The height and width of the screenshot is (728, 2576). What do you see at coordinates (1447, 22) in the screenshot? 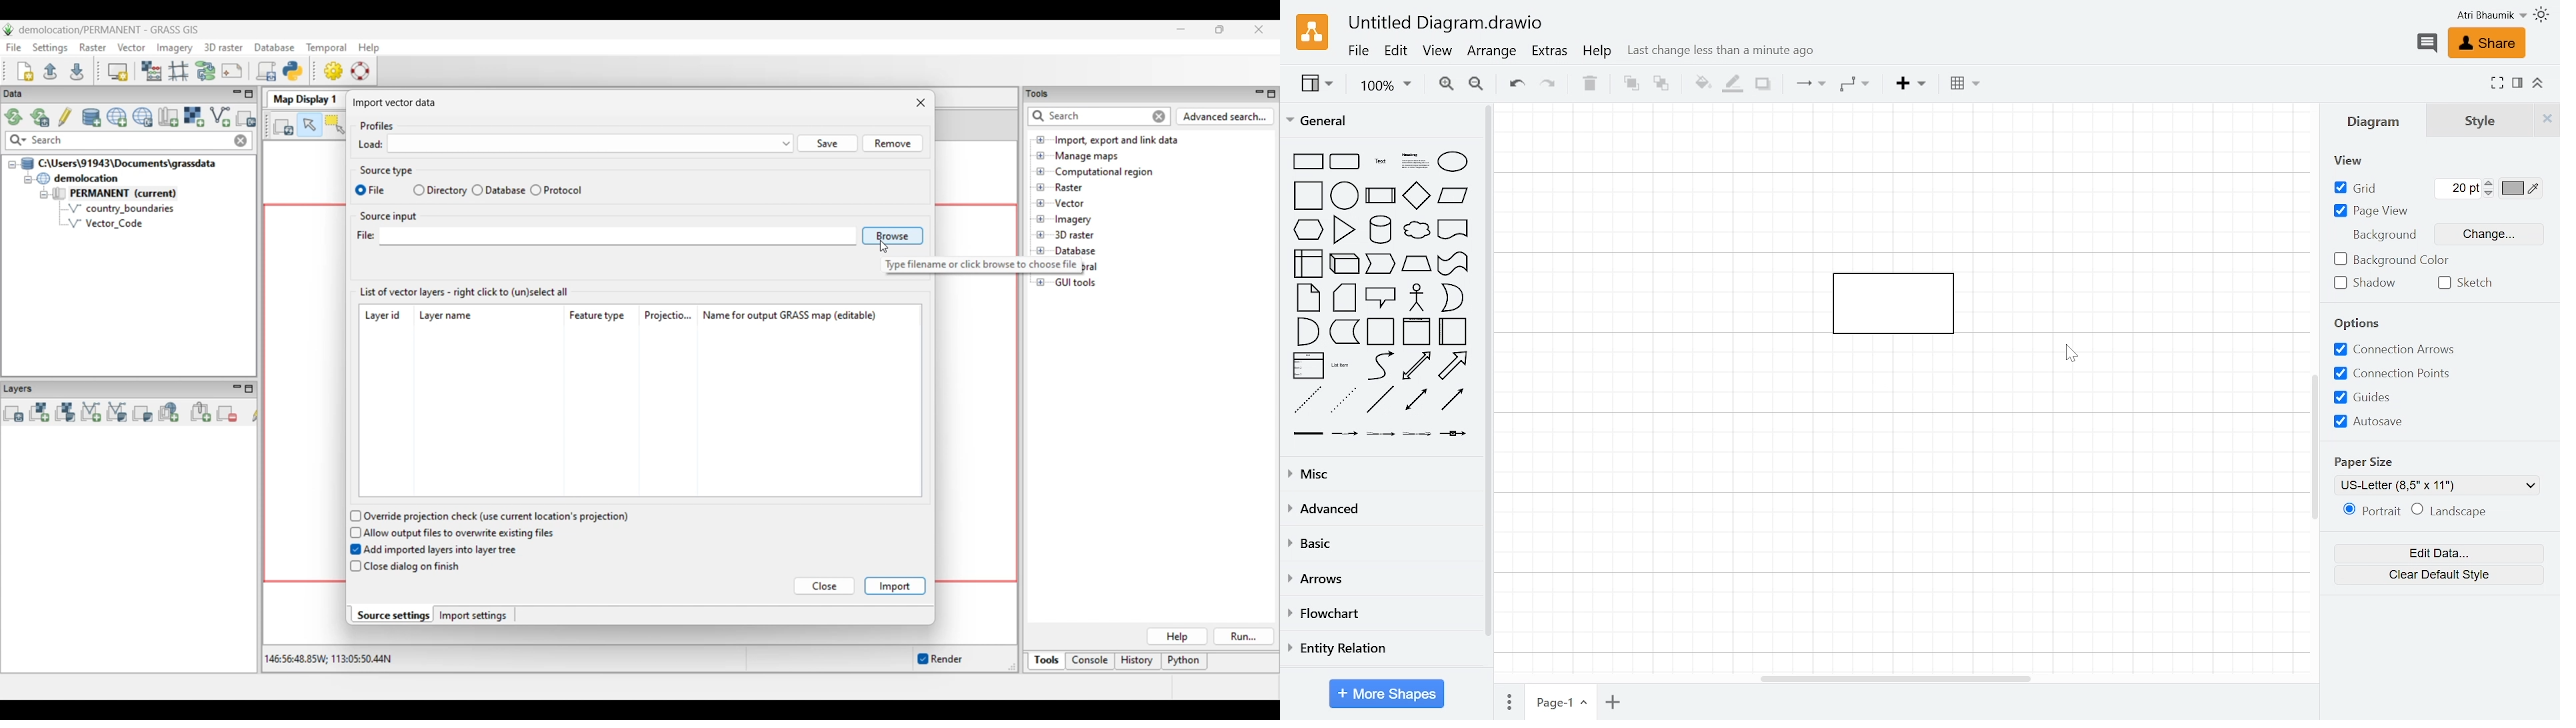
I see `Current window` at bounding box center [1447, 22].